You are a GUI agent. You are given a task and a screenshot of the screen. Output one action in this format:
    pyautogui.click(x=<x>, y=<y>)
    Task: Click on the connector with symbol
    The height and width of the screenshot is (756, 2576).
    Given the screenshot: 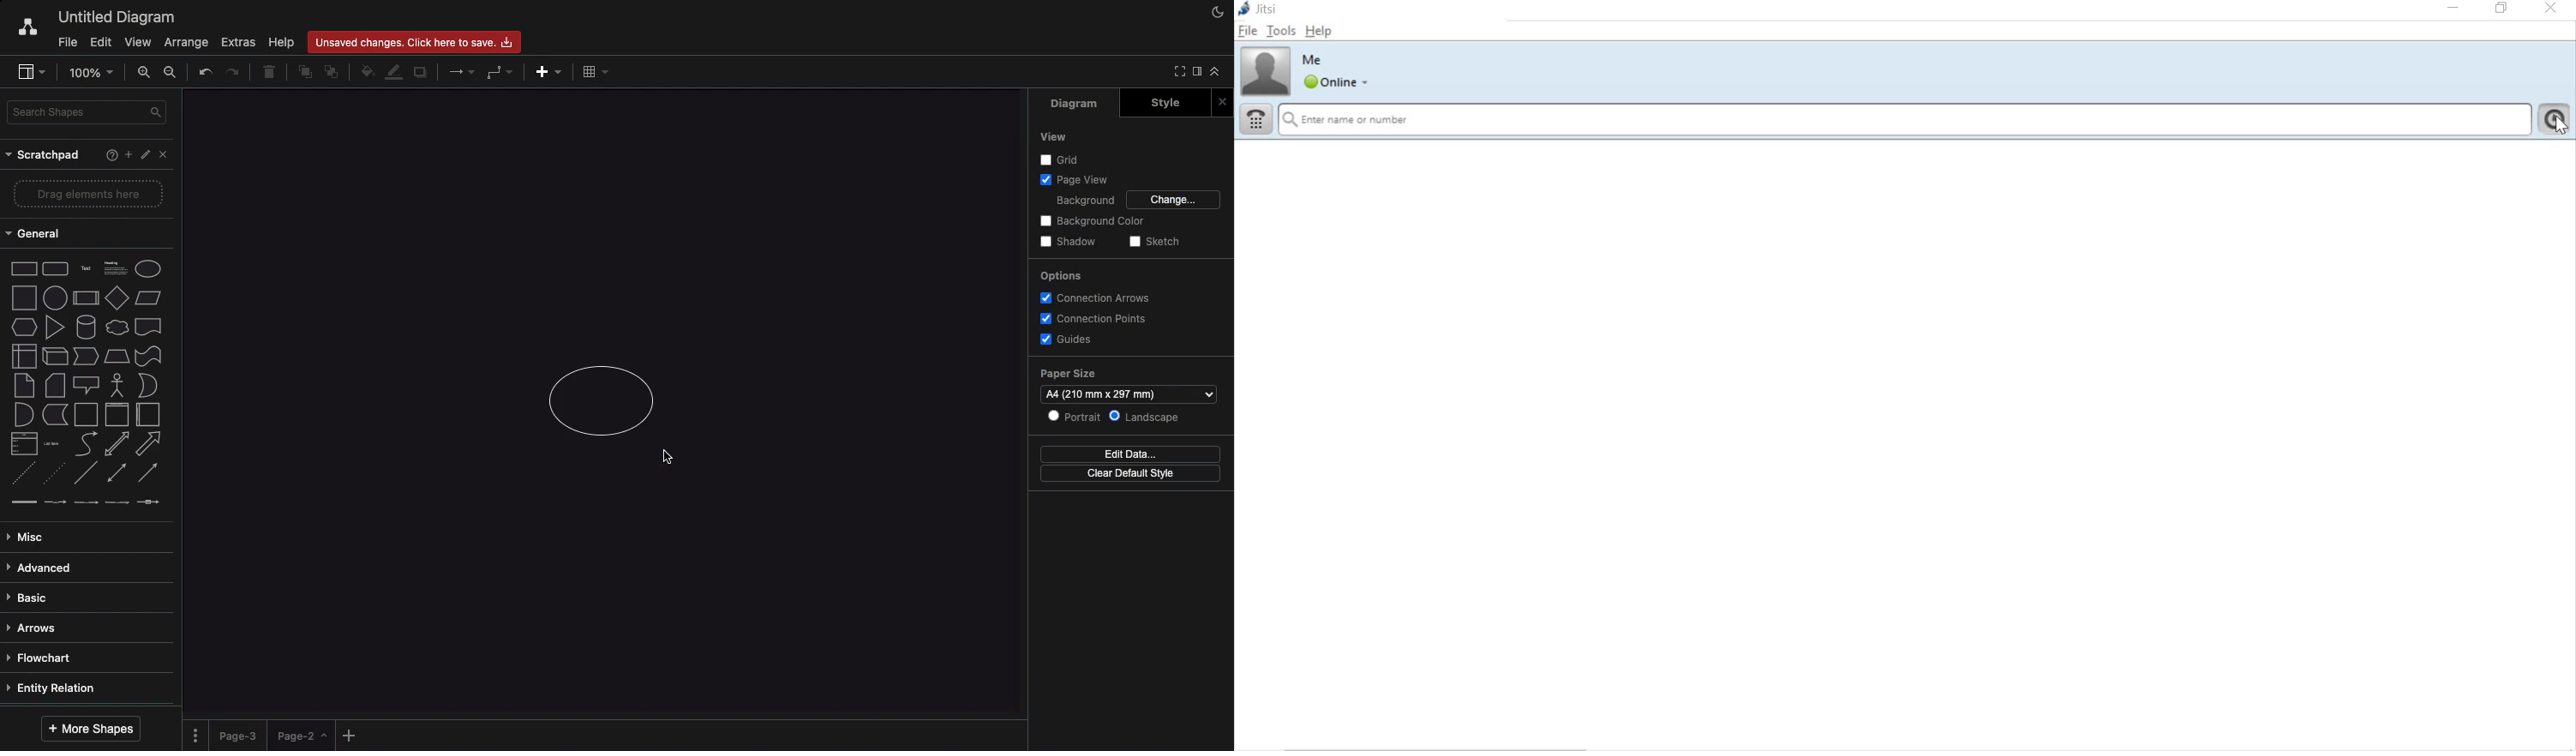 What is the action you would take?
    pyautogui.click(x=151, y=502)
    